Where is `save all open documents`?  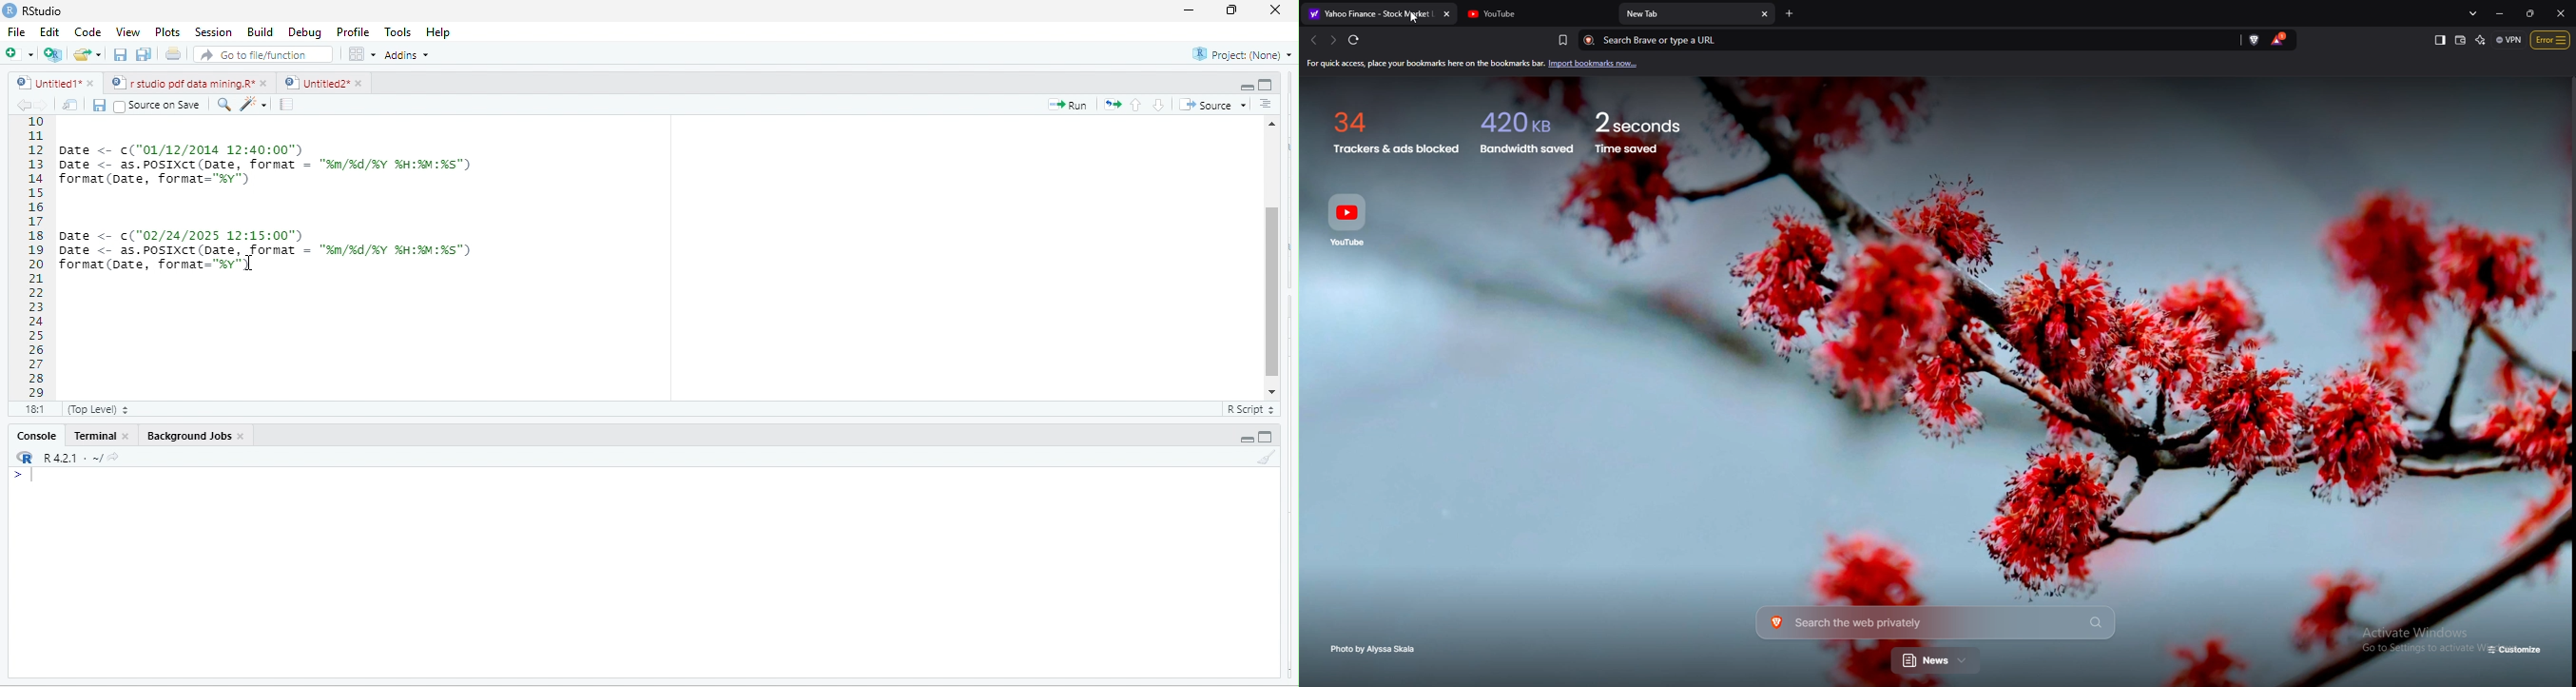 save all open documents is located at coordinates (143, 54).